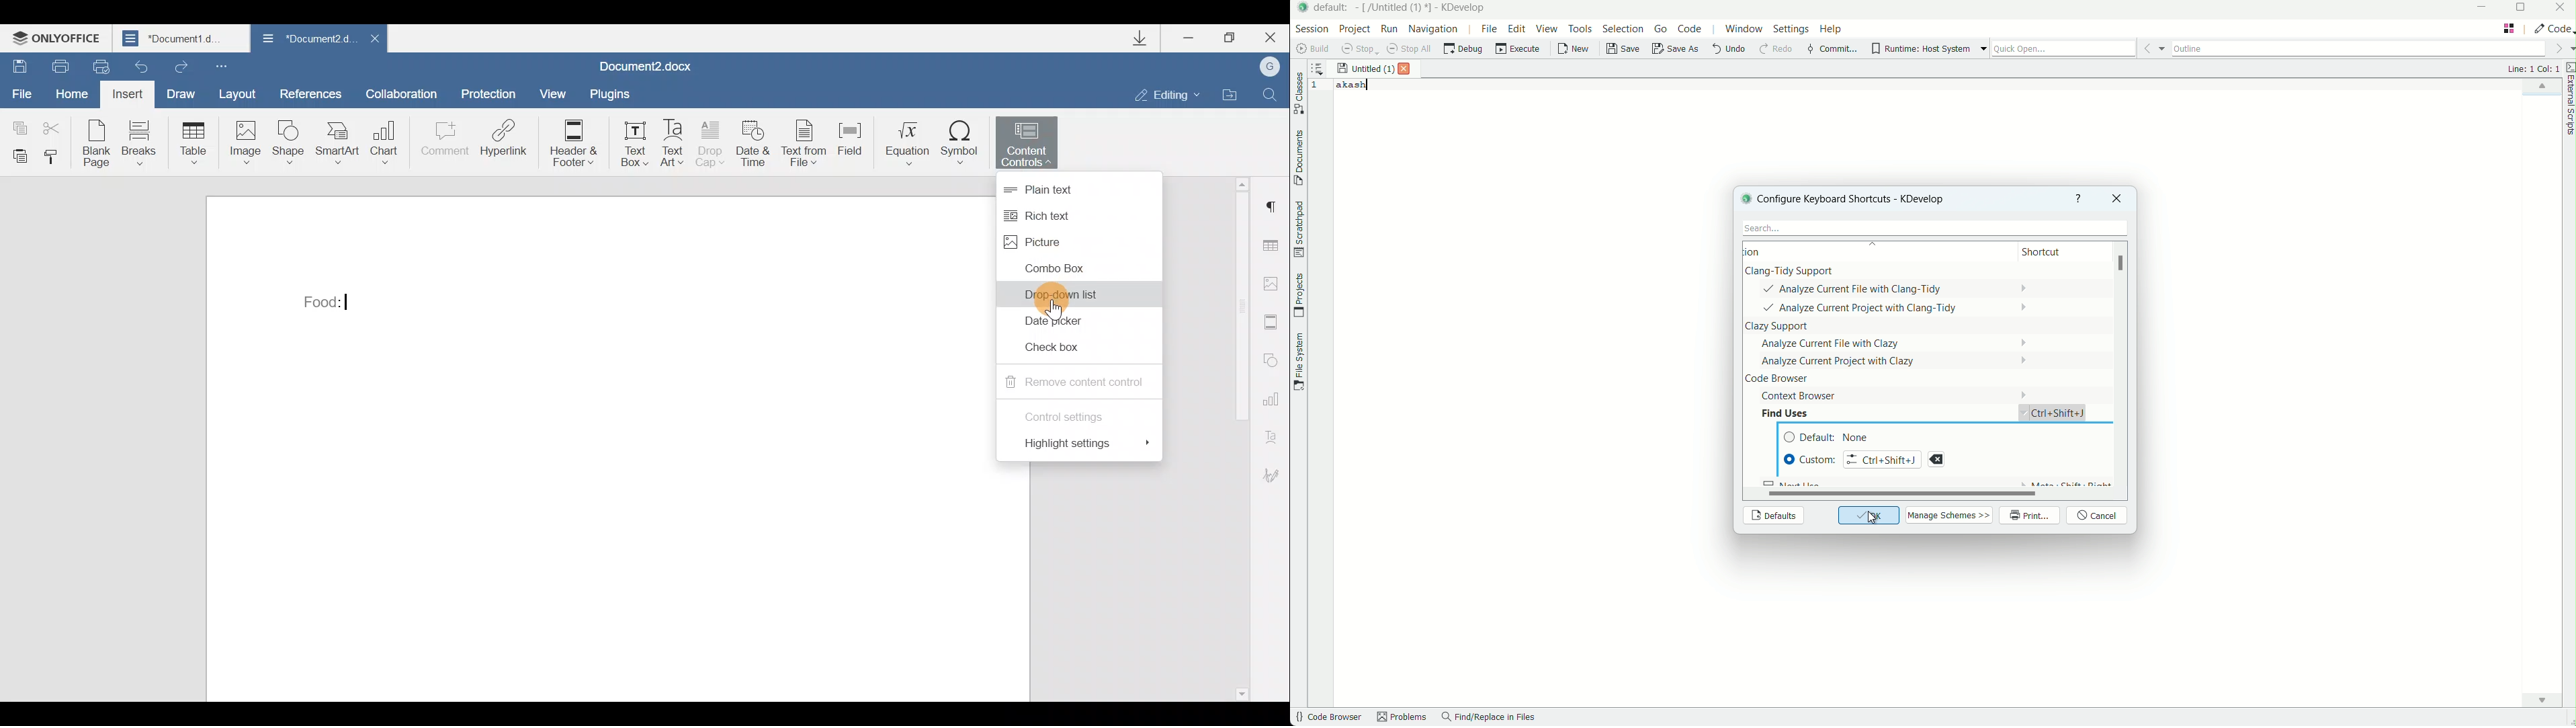 This screenshot has height=728, width=2576. Describe the element at coordinates (53, 65) in the screenshot. I see `Print file` at that location.